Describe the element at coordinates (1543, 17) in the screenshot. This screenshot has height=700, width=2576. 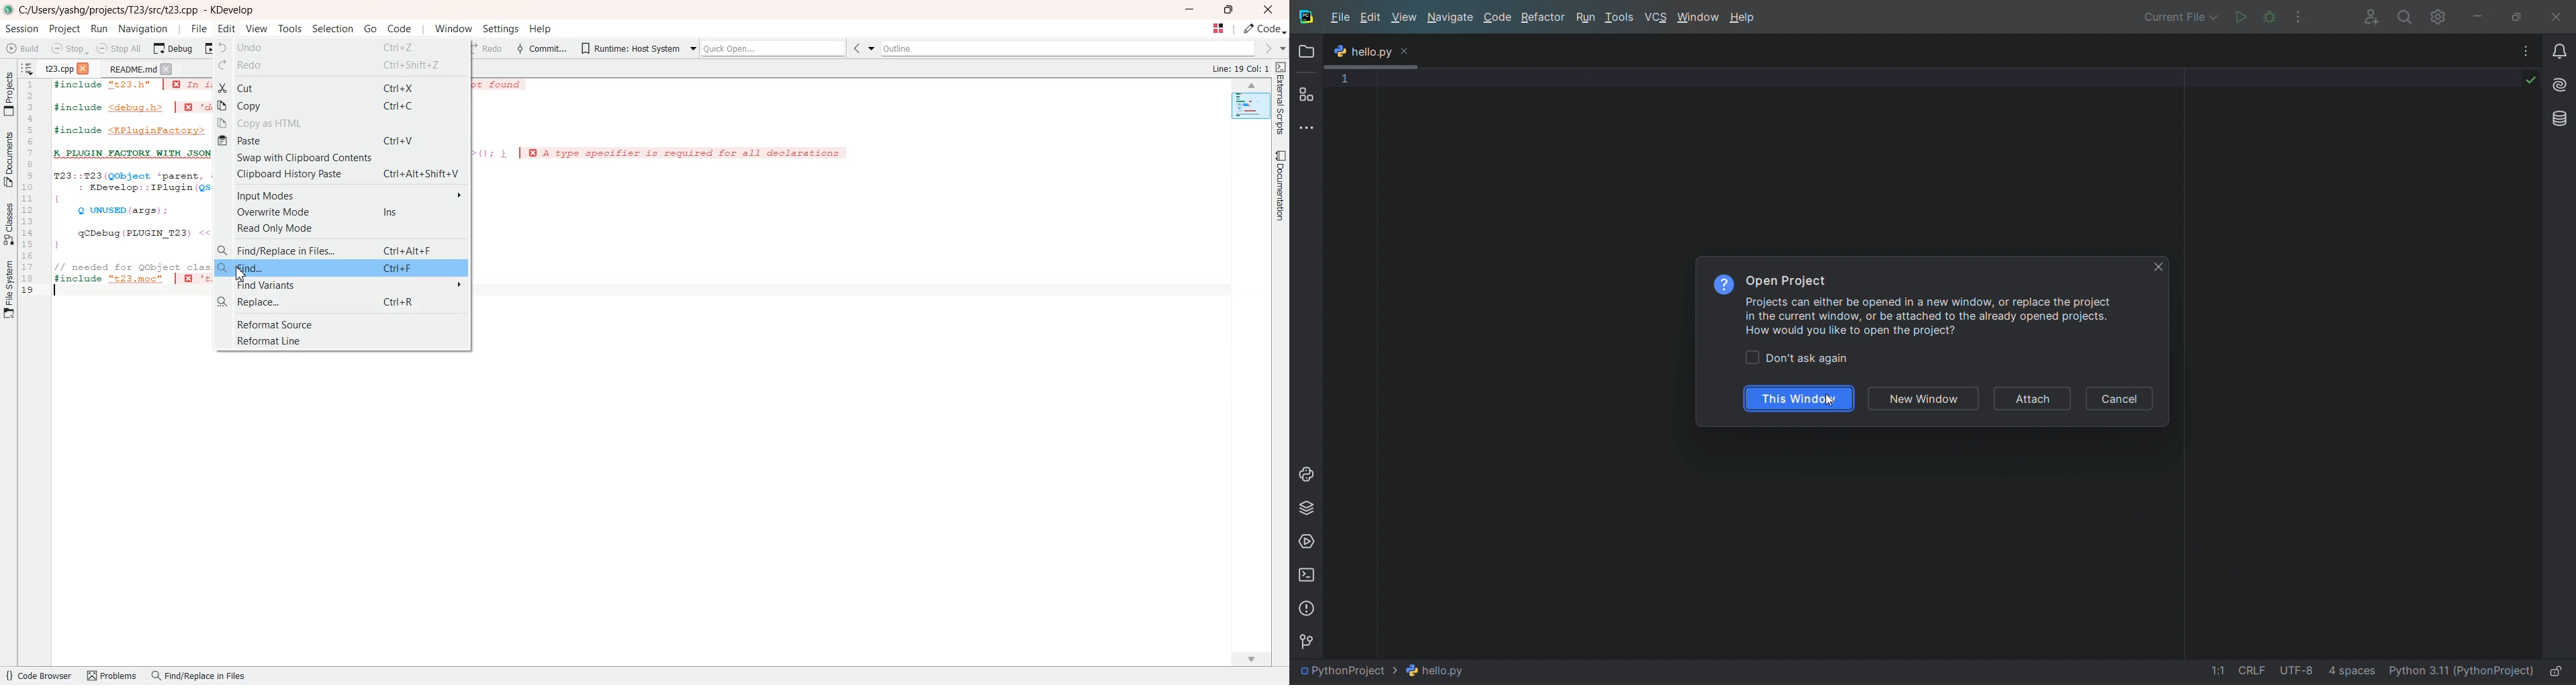
I see `refactor` at that location.